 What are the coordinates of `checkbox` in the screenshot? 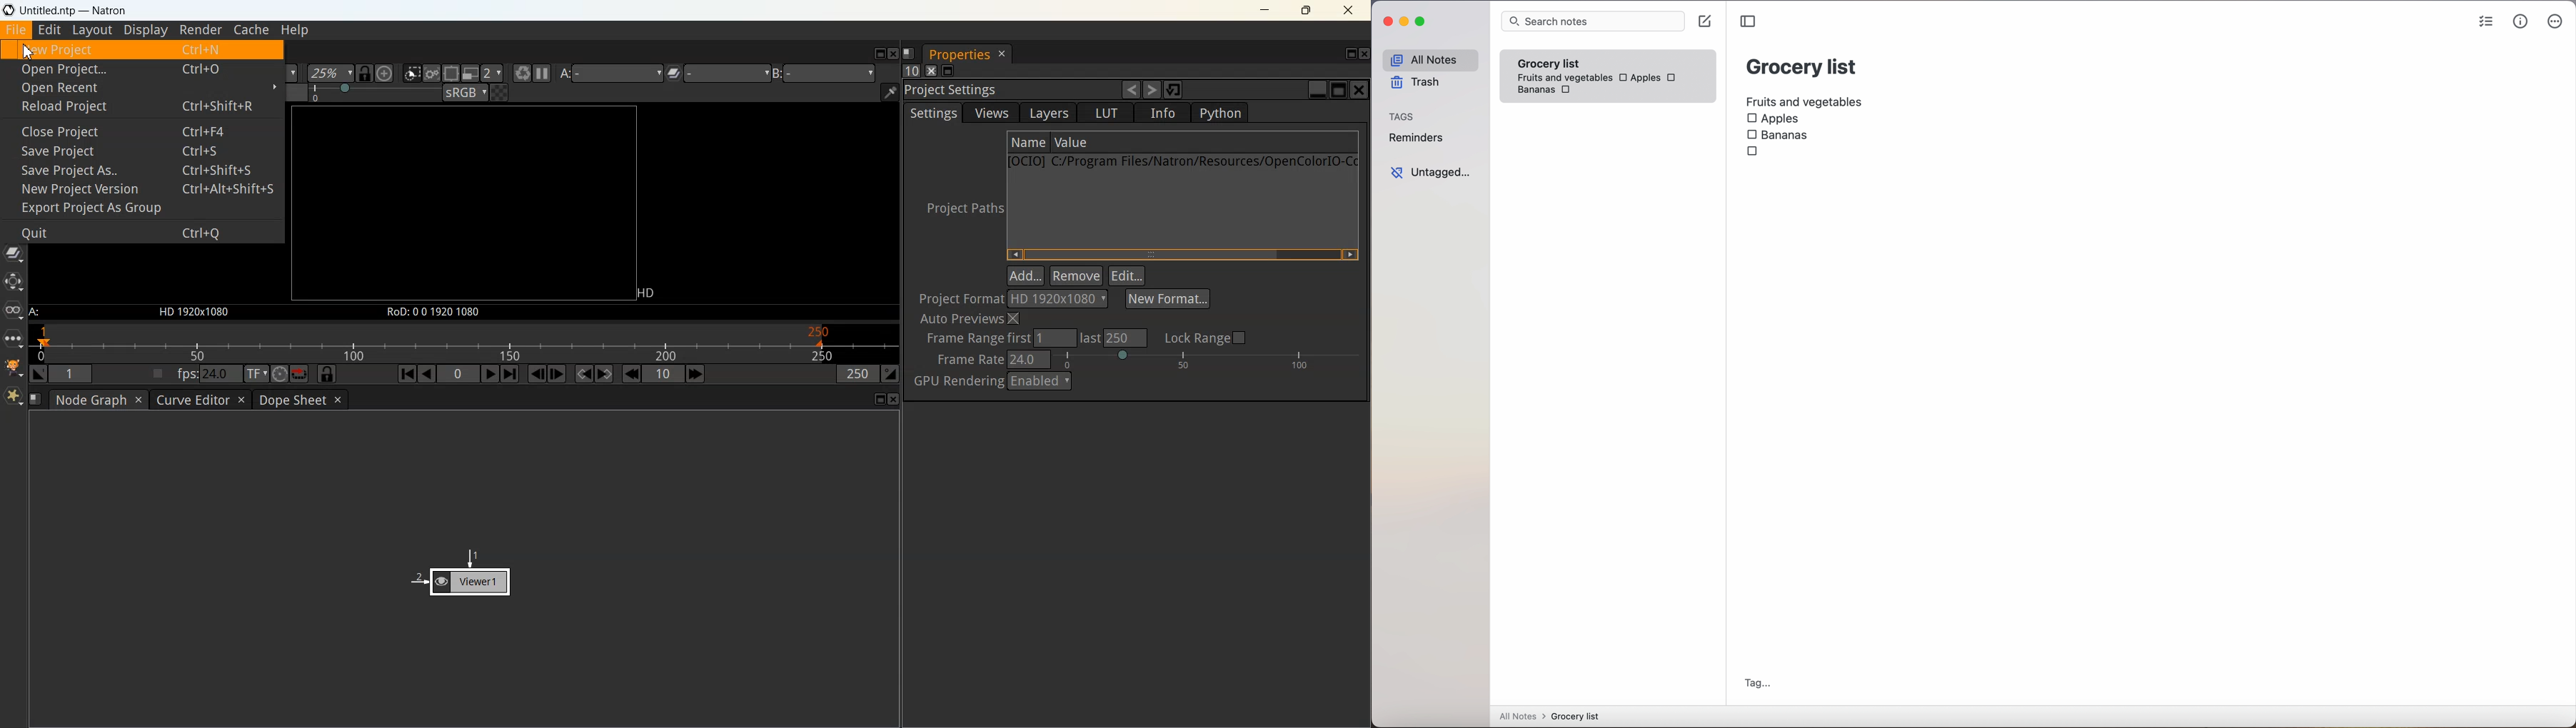 It's located at (1567, 90).